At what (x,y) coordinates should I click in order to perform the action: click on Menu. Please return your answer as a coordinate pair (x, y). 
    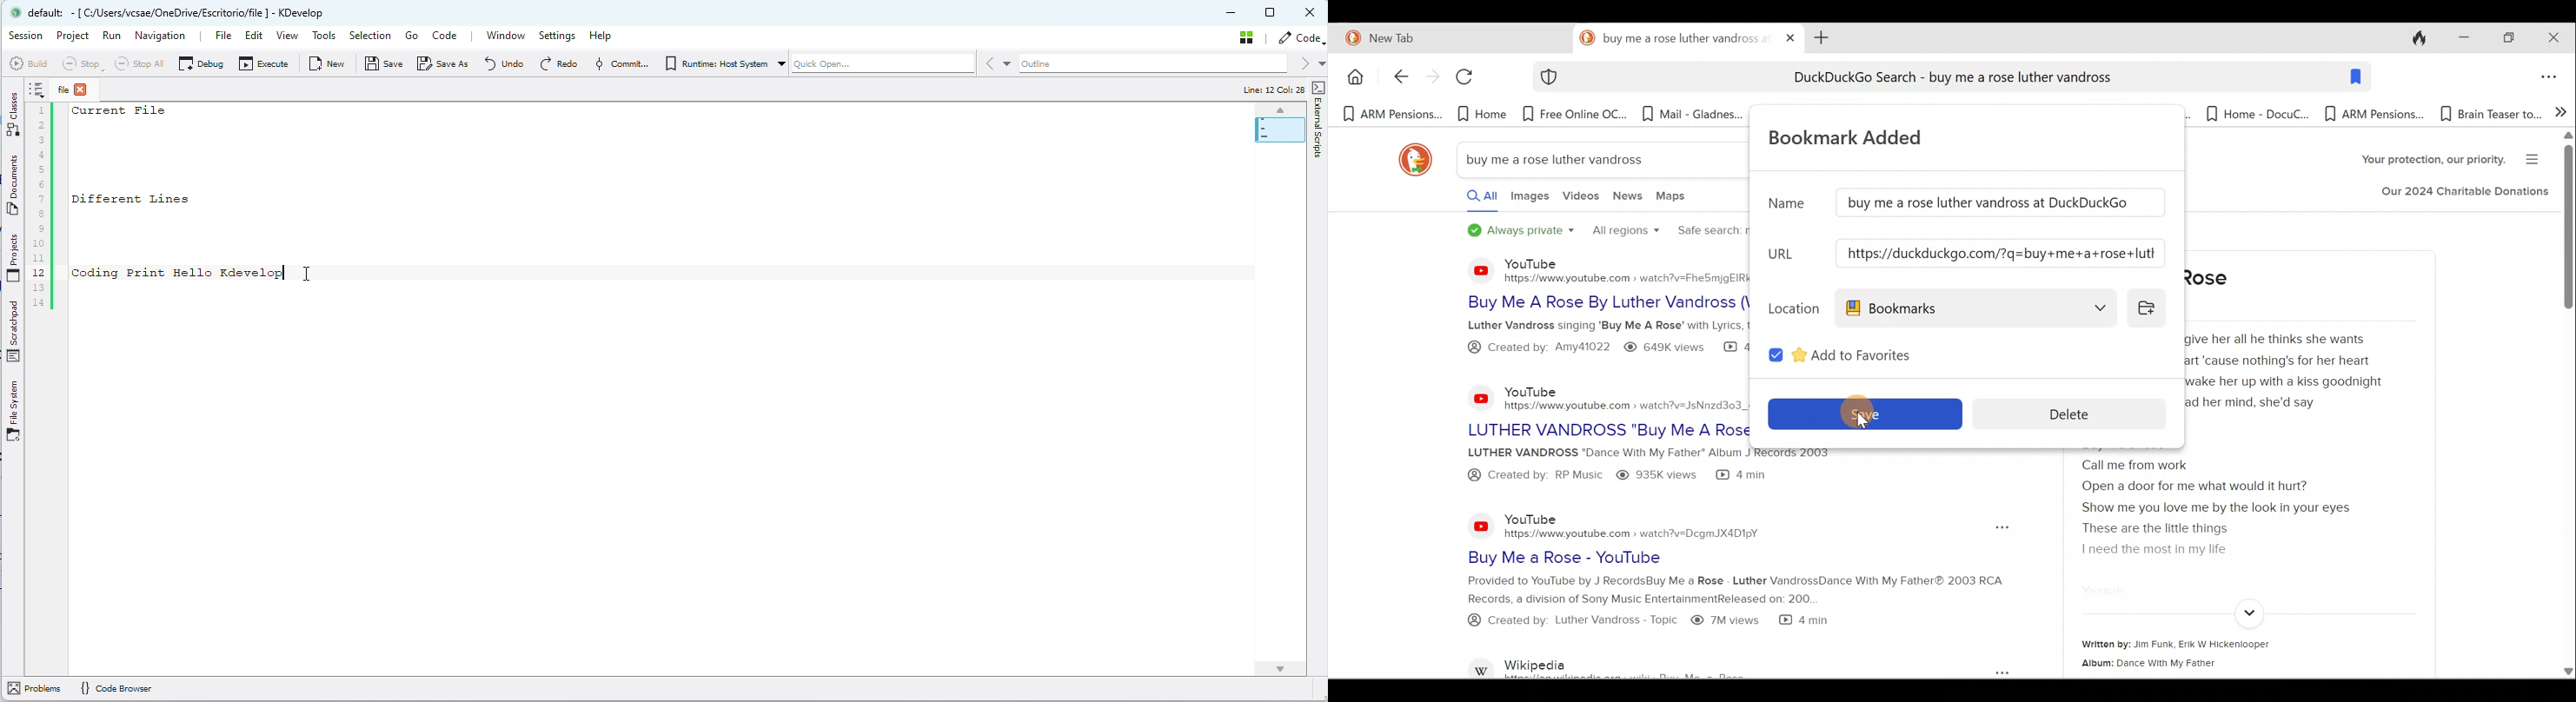
    Looking at the image, I should click on (2537, 157).